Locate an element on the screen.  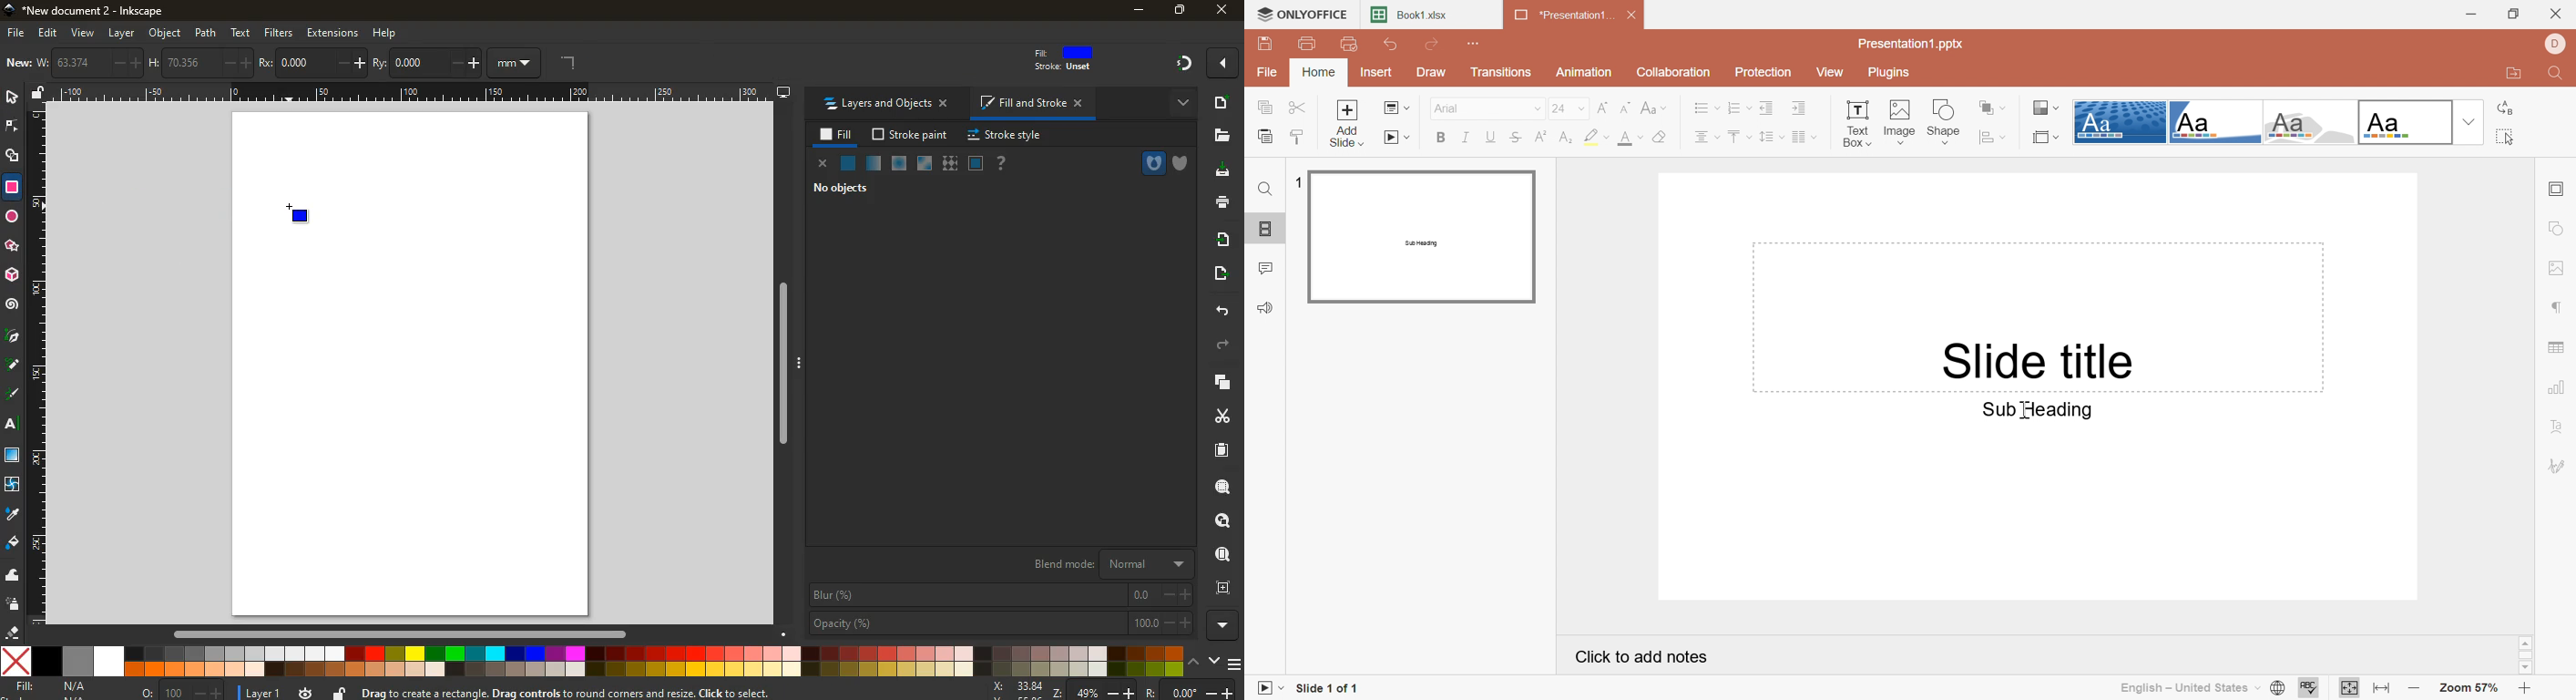
Animation is located at coordinates (1586, 73).